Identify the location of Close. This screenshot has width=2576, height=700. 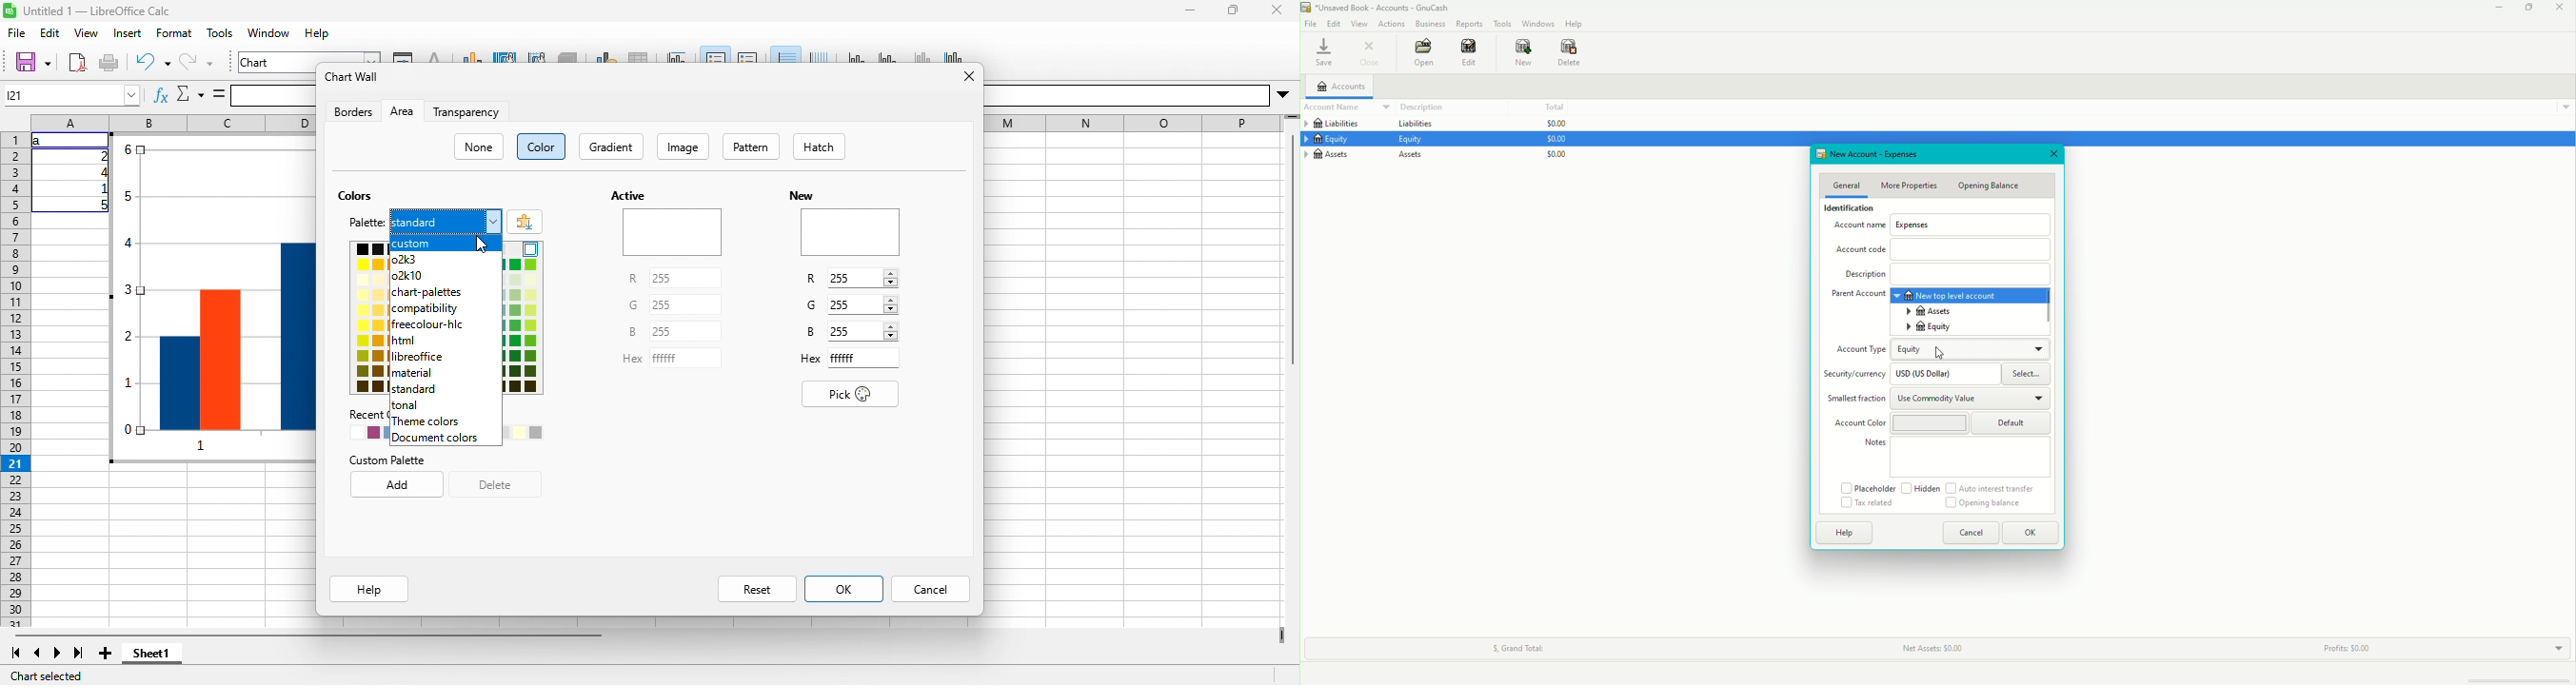
(1371, 54).